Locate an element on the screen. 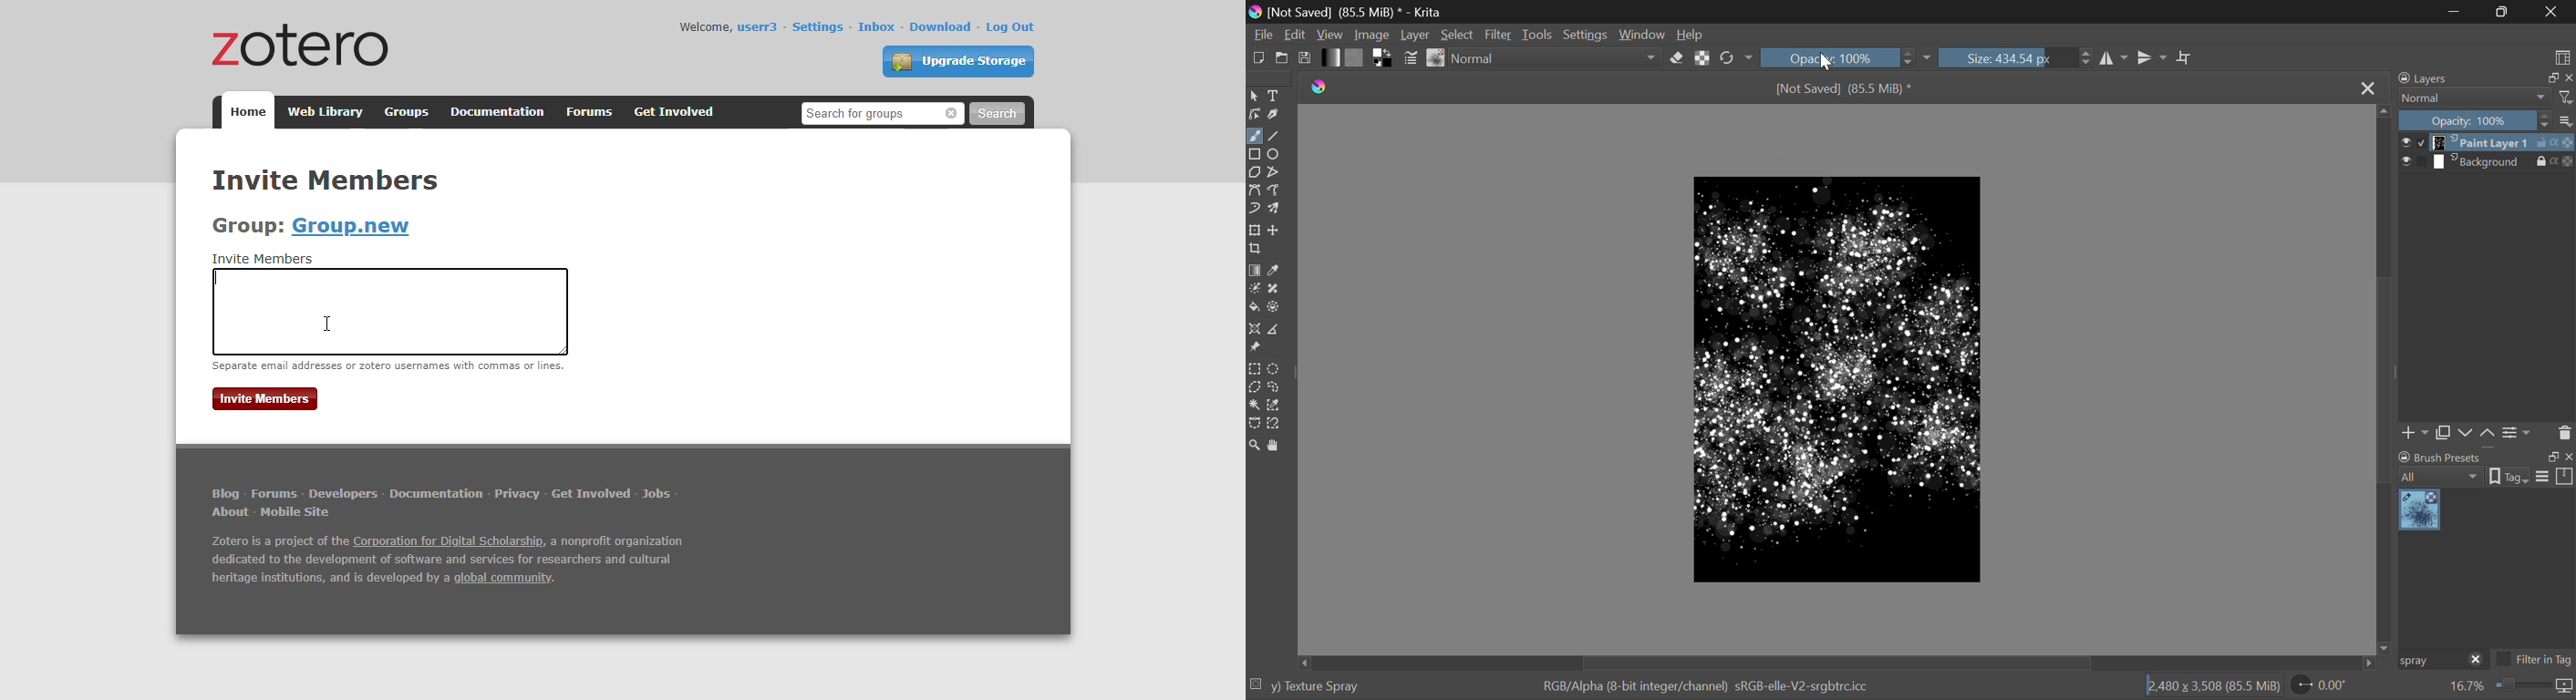  all is located at coordinates (2443, 477).